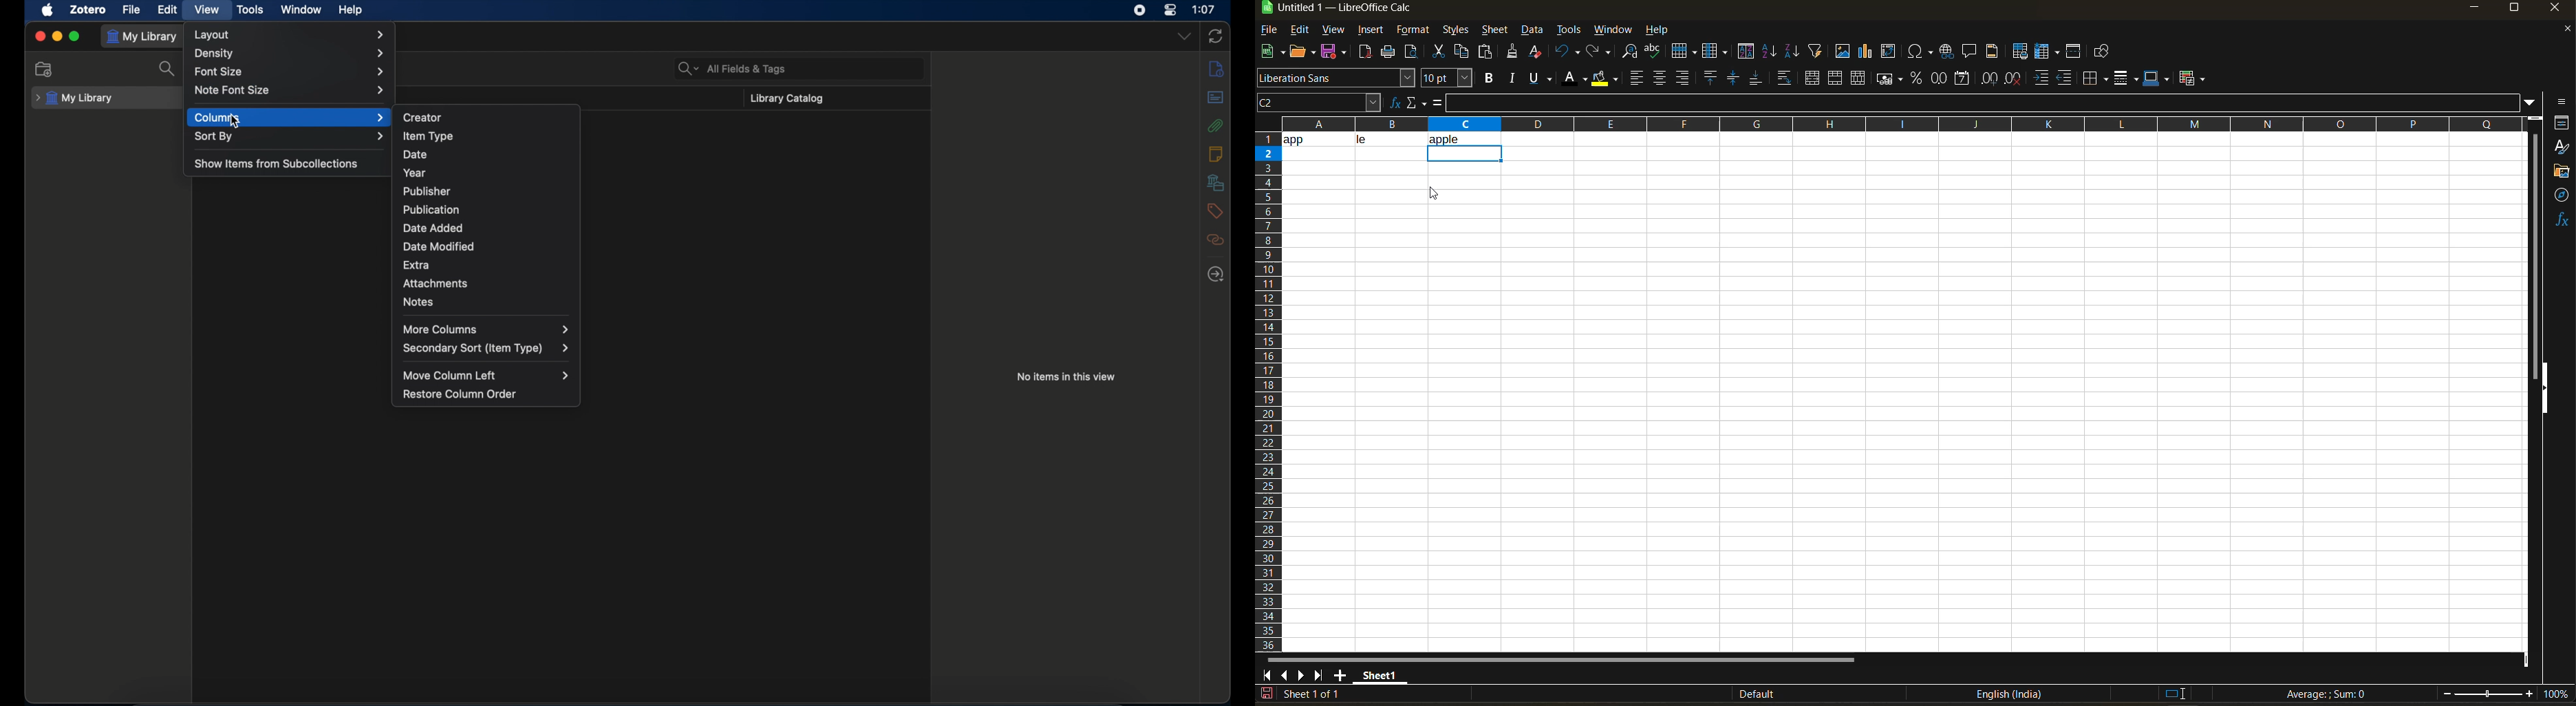 The width and height of the screenshot is (2576, 728). Describe the element at coordinates (169, 10) in the screenshot. I see `edit` at that location.